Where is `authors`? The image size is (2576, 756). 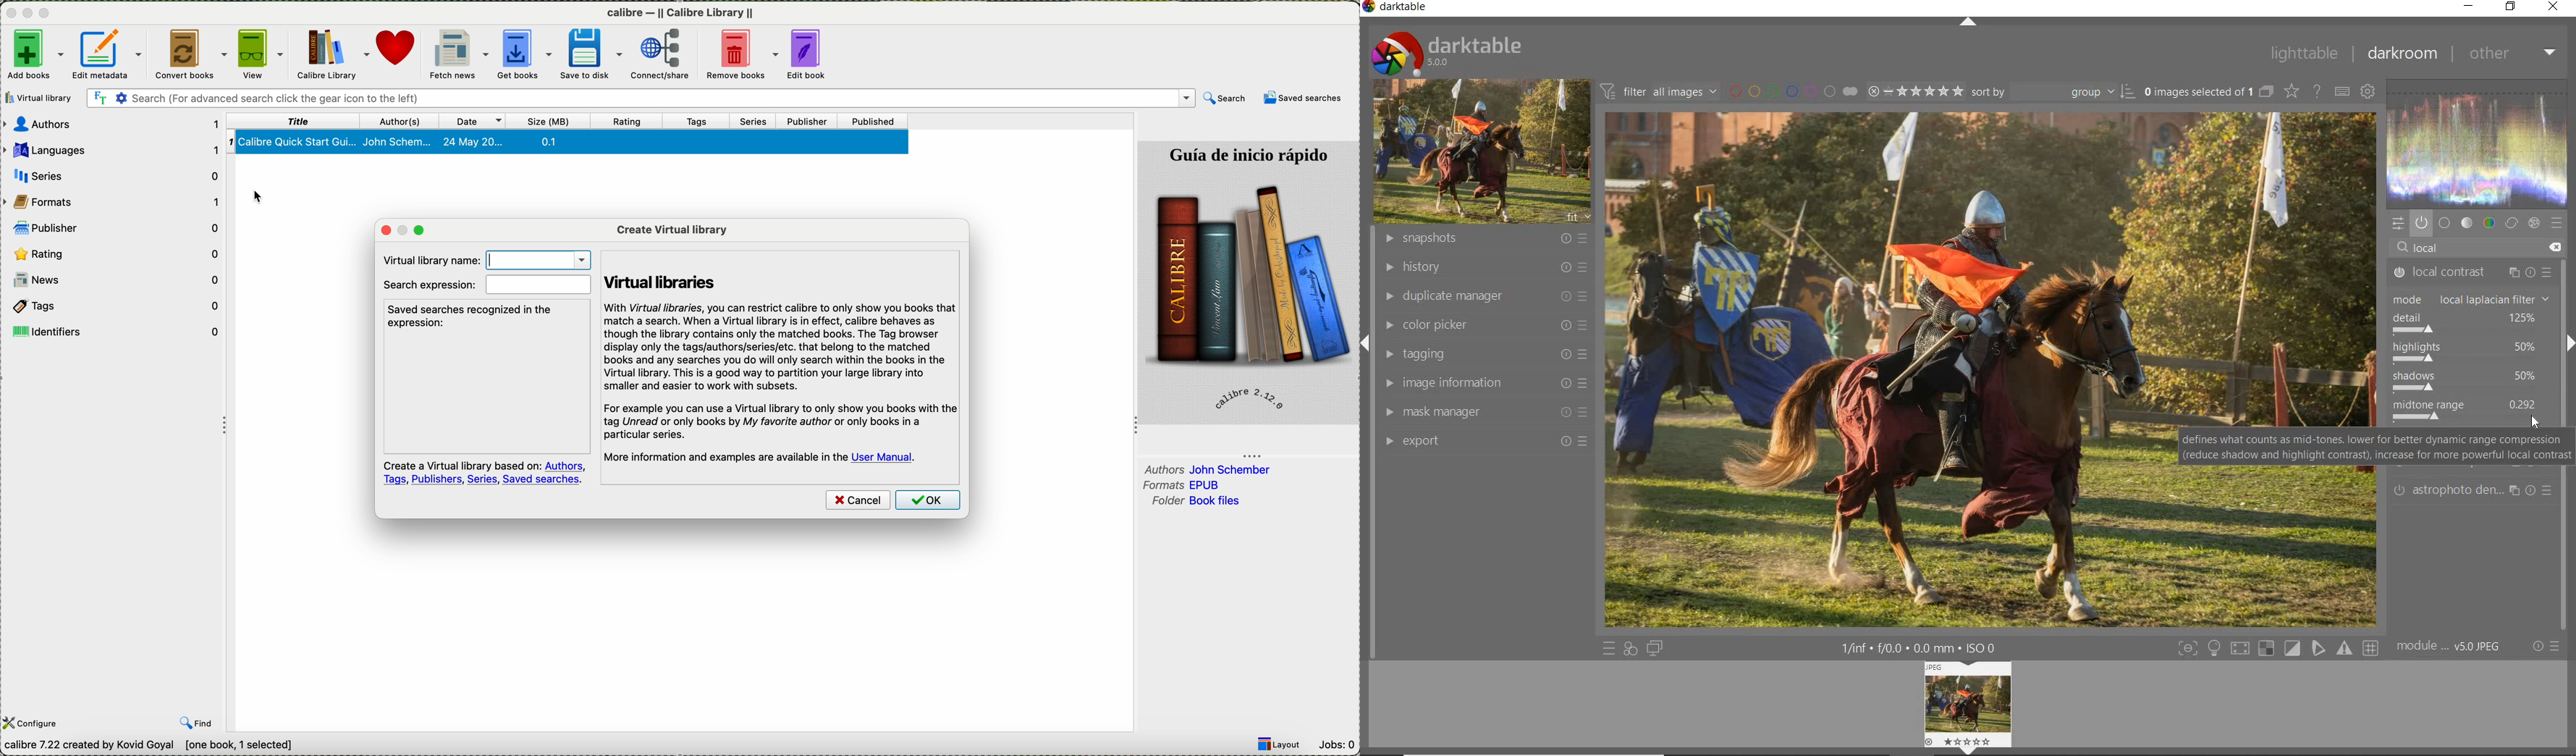 authors is located at coordinates (403, 120).